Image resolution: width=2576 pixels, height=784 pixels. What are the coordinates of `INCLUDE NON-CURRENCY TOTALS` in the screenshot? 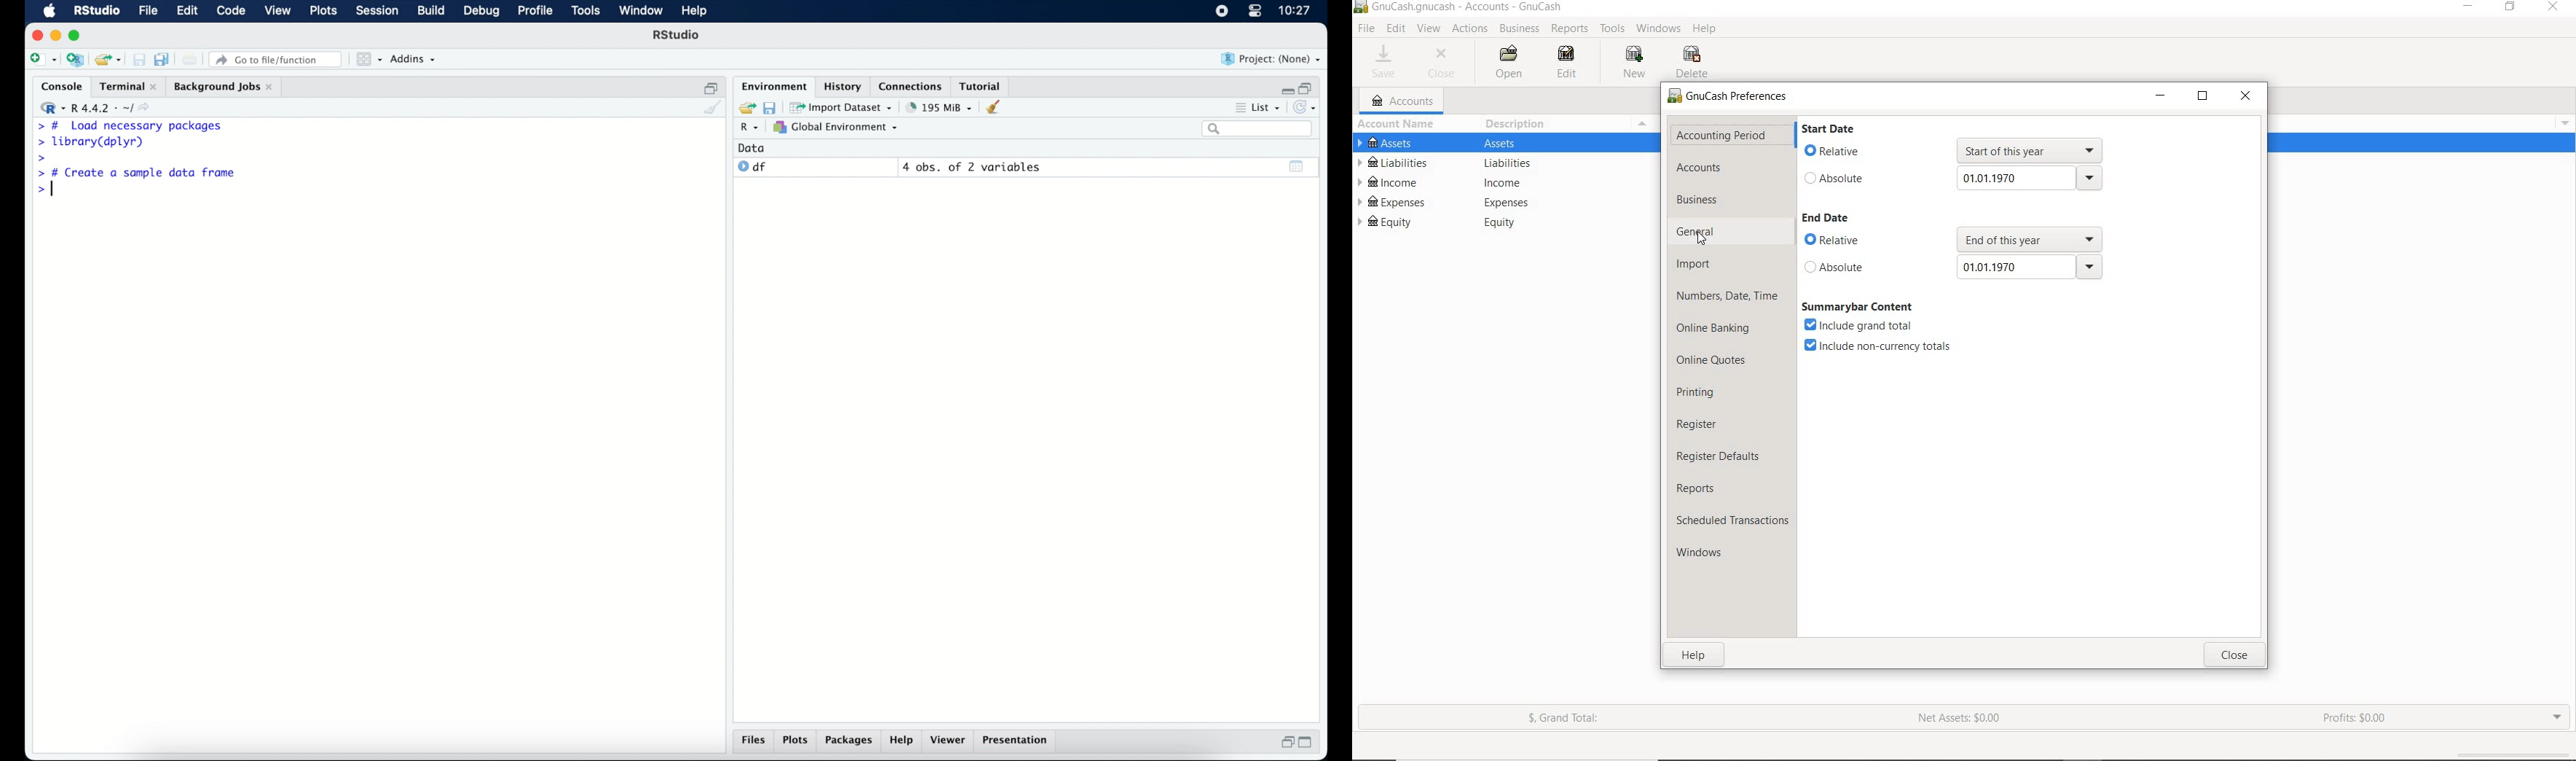 It's located at (1877, 346).